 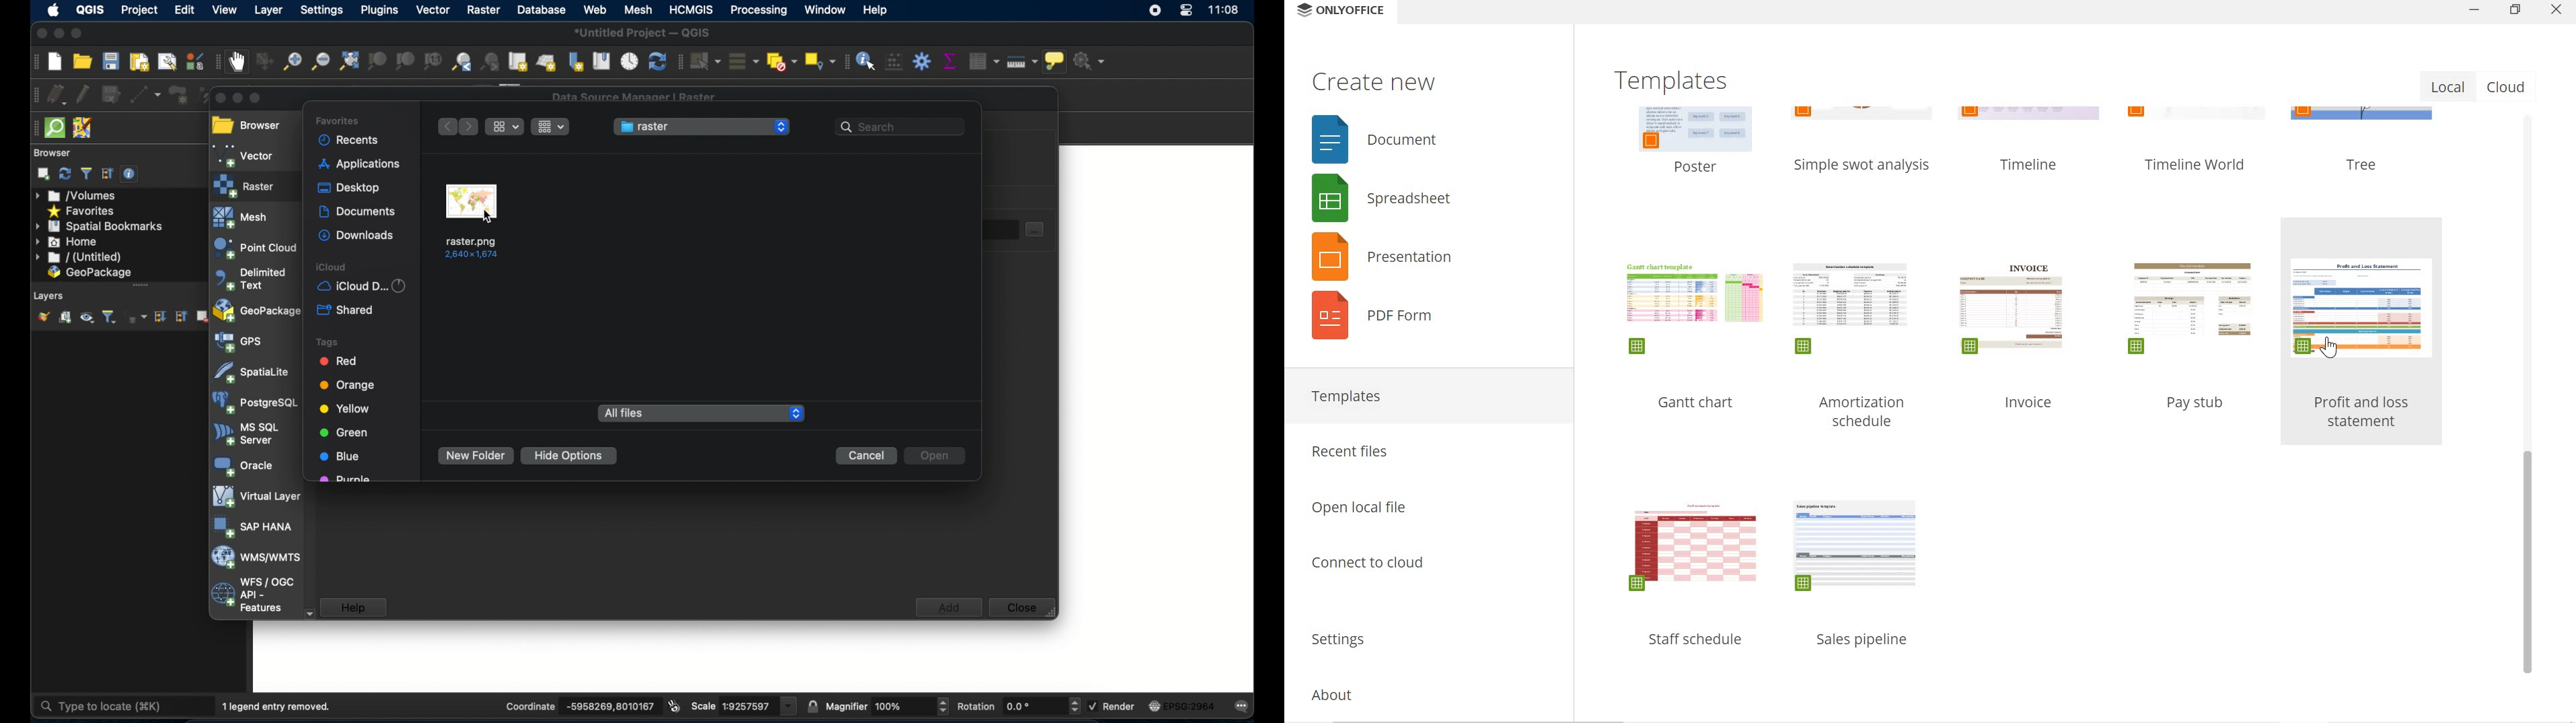 What do you see at coordinates (637, 11) in the screenshot?
I see `mesh` at bounding box center [637, 11].